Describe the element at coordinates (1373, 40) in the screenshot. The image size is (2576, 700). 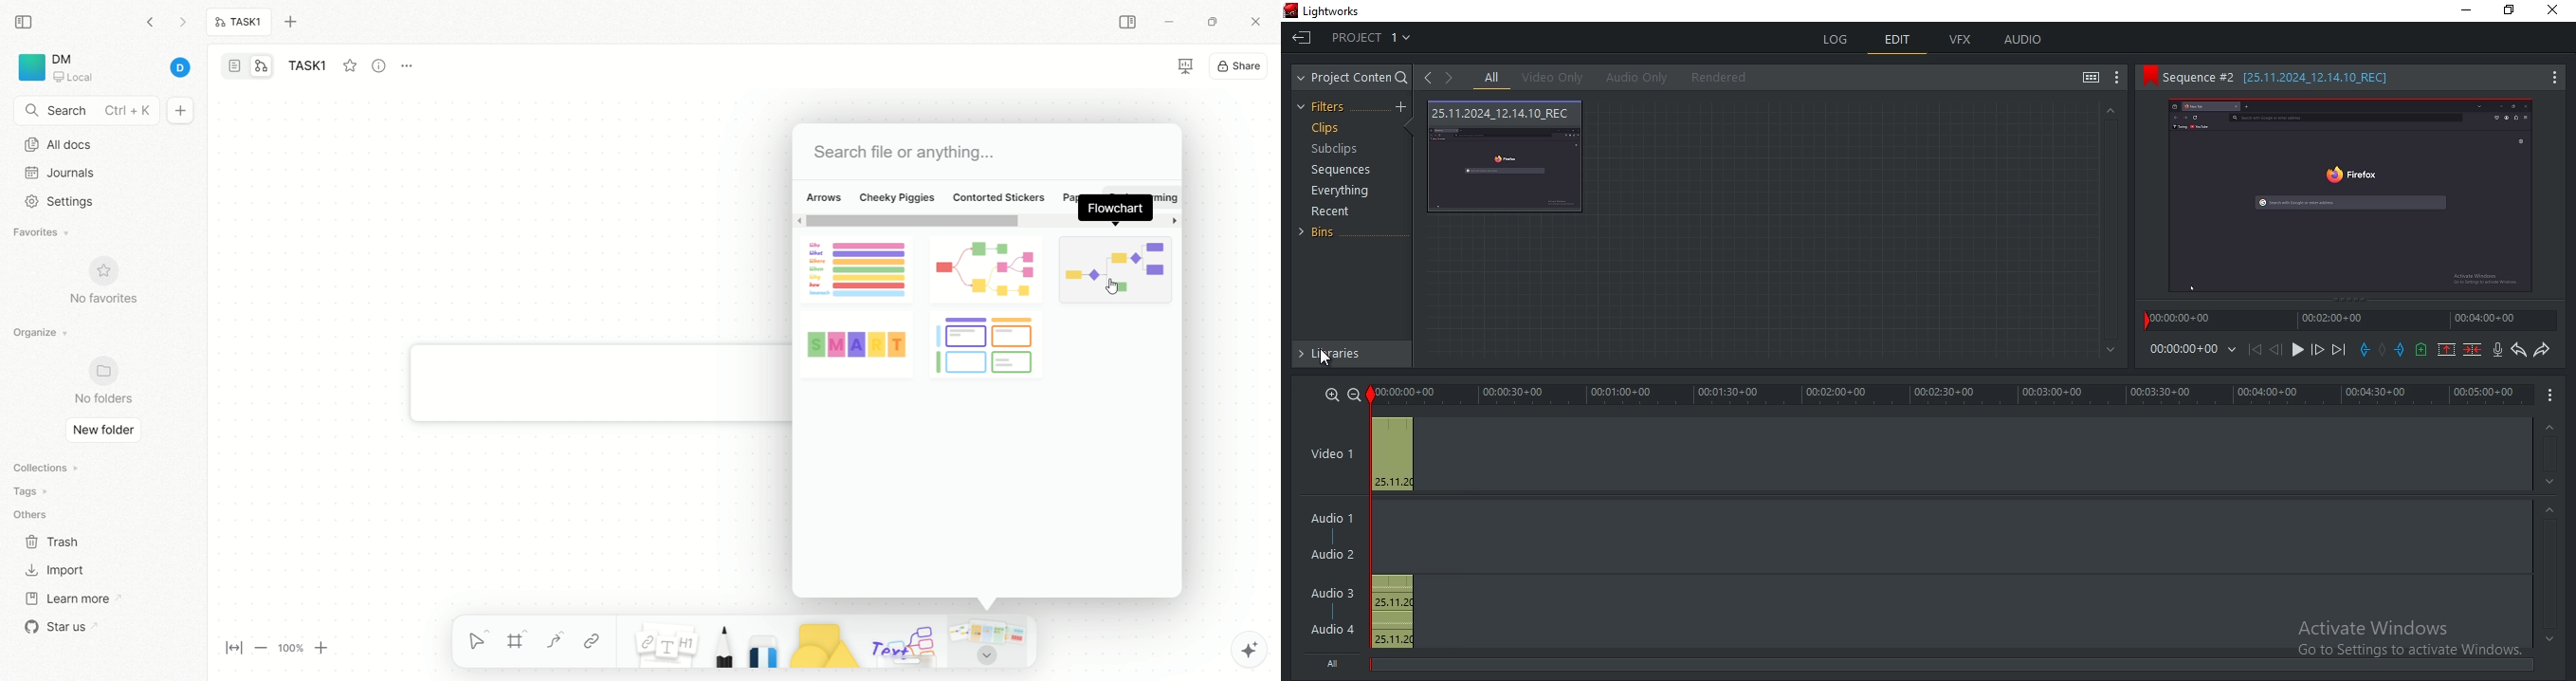
I see `project 1` at that location.